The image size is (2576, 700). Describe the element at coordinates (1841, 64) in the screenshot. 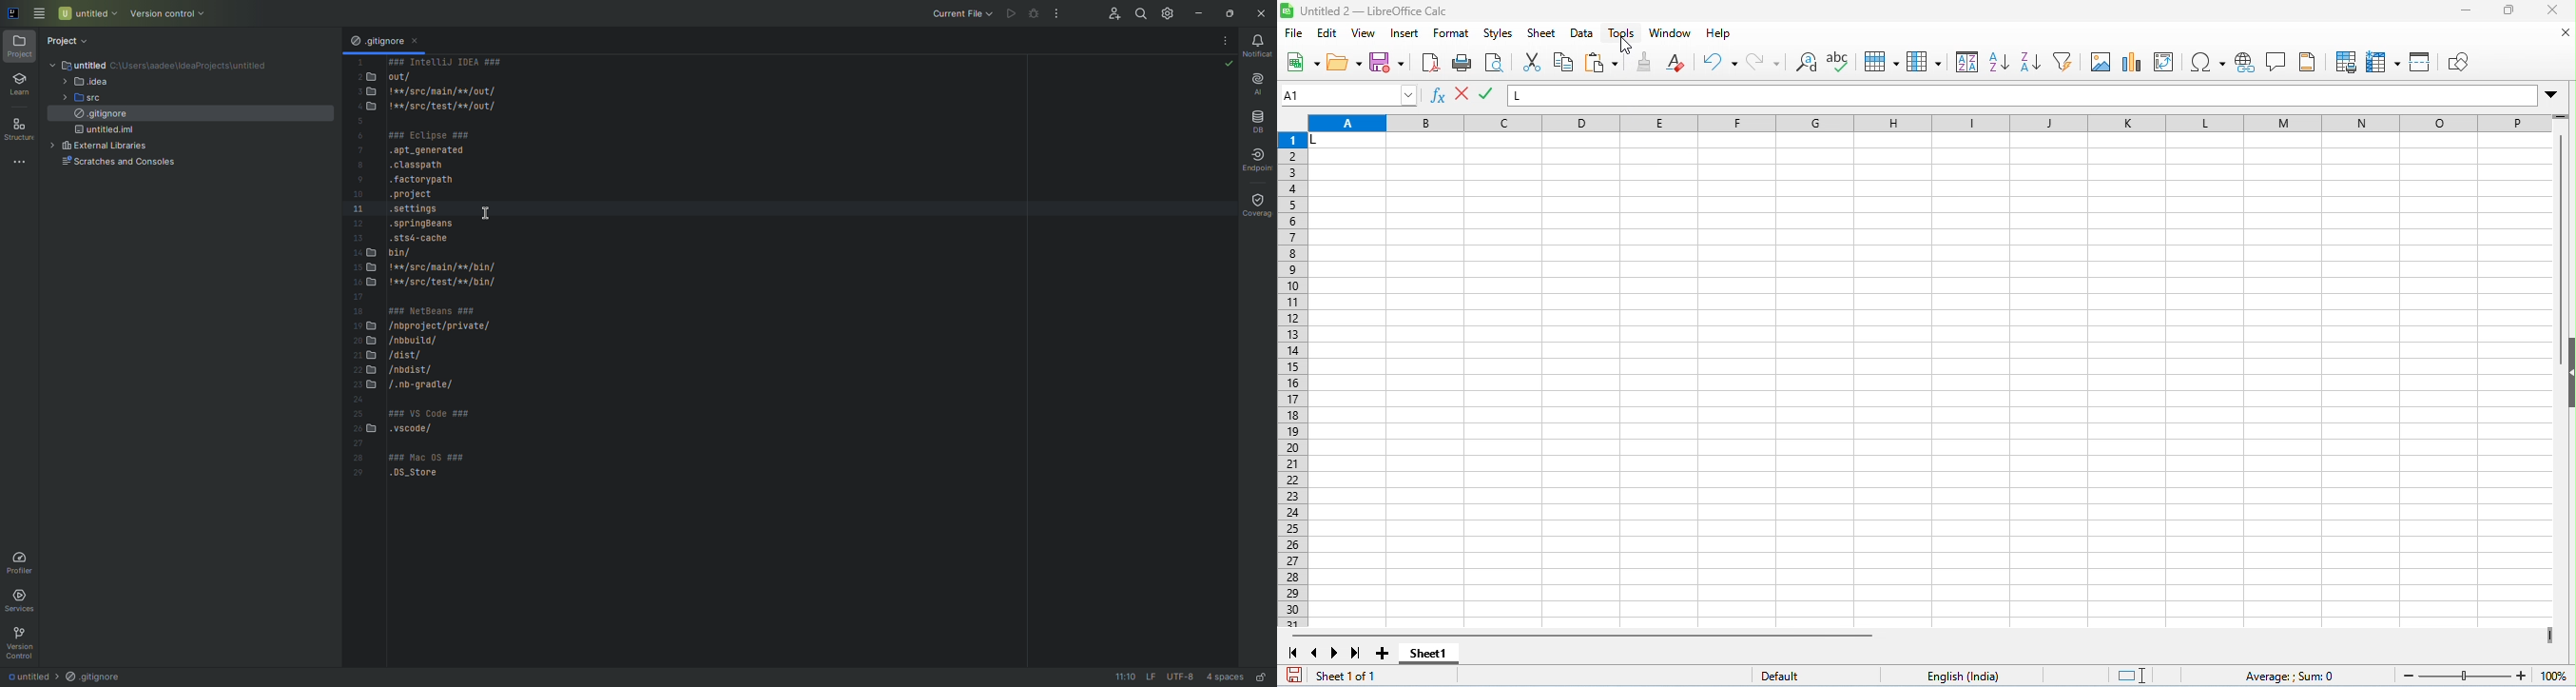

I see `spelling` at that location.